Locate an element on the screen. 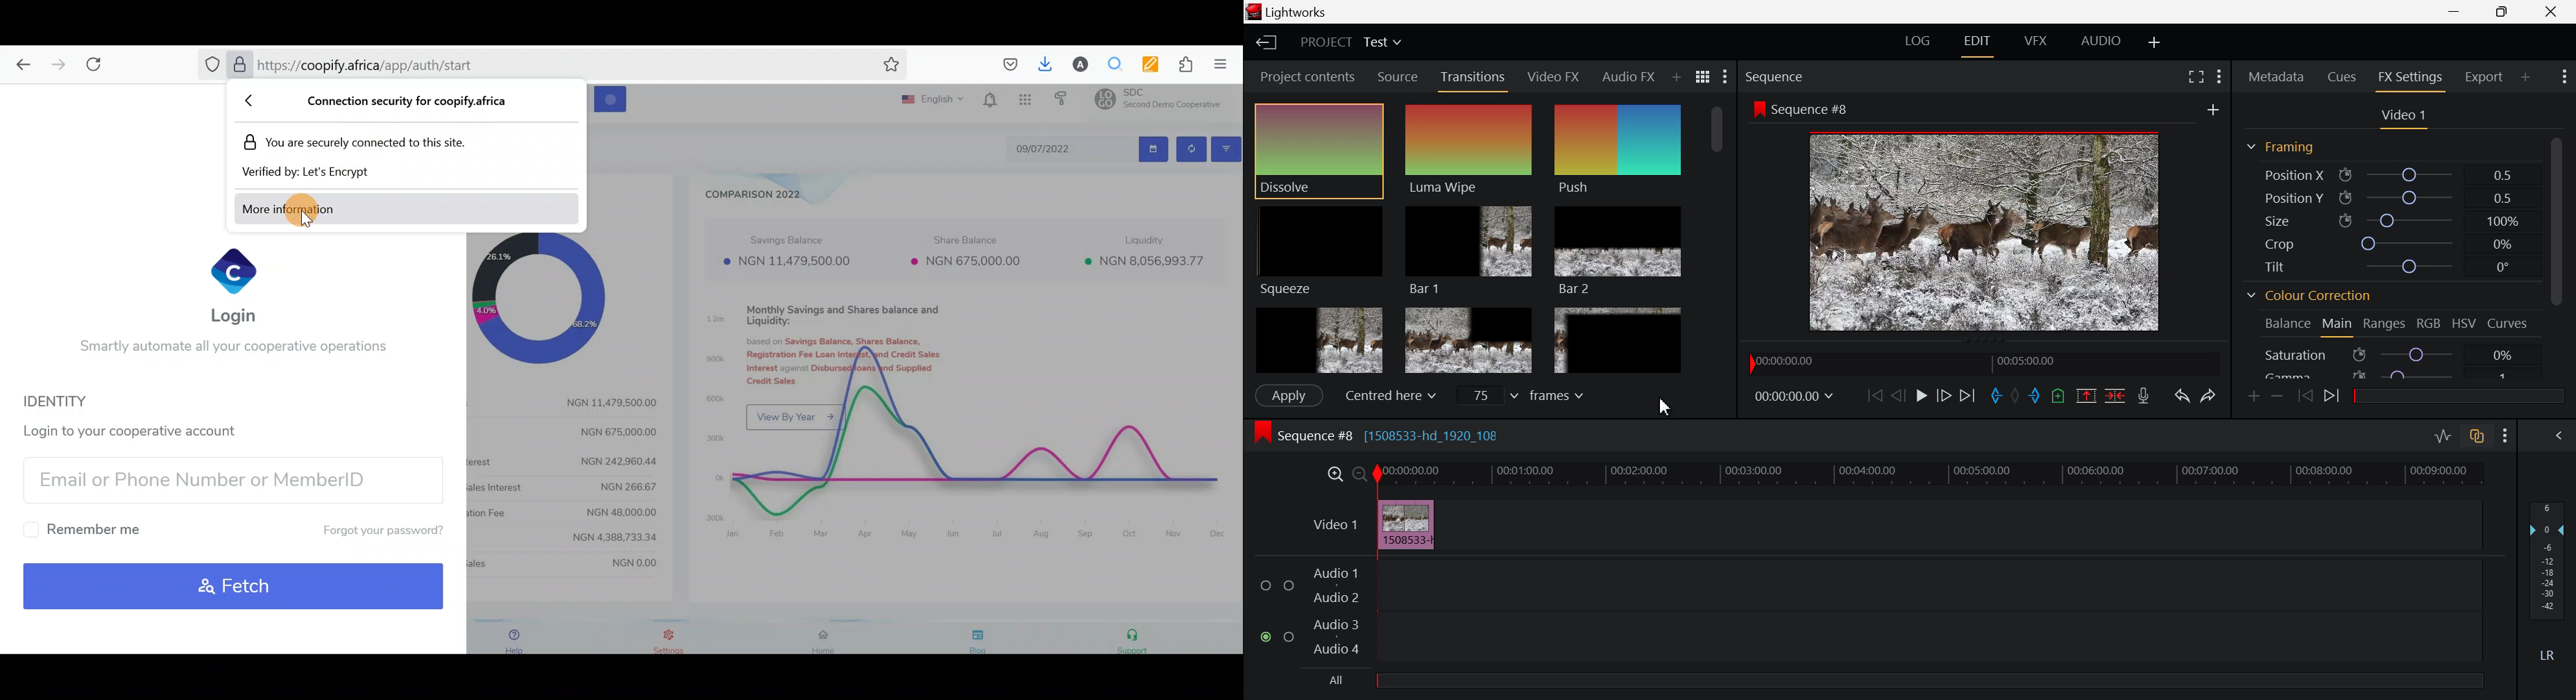 This screenshot has height=700, width=2576. Gamma is located at coordinates (2392, 376).